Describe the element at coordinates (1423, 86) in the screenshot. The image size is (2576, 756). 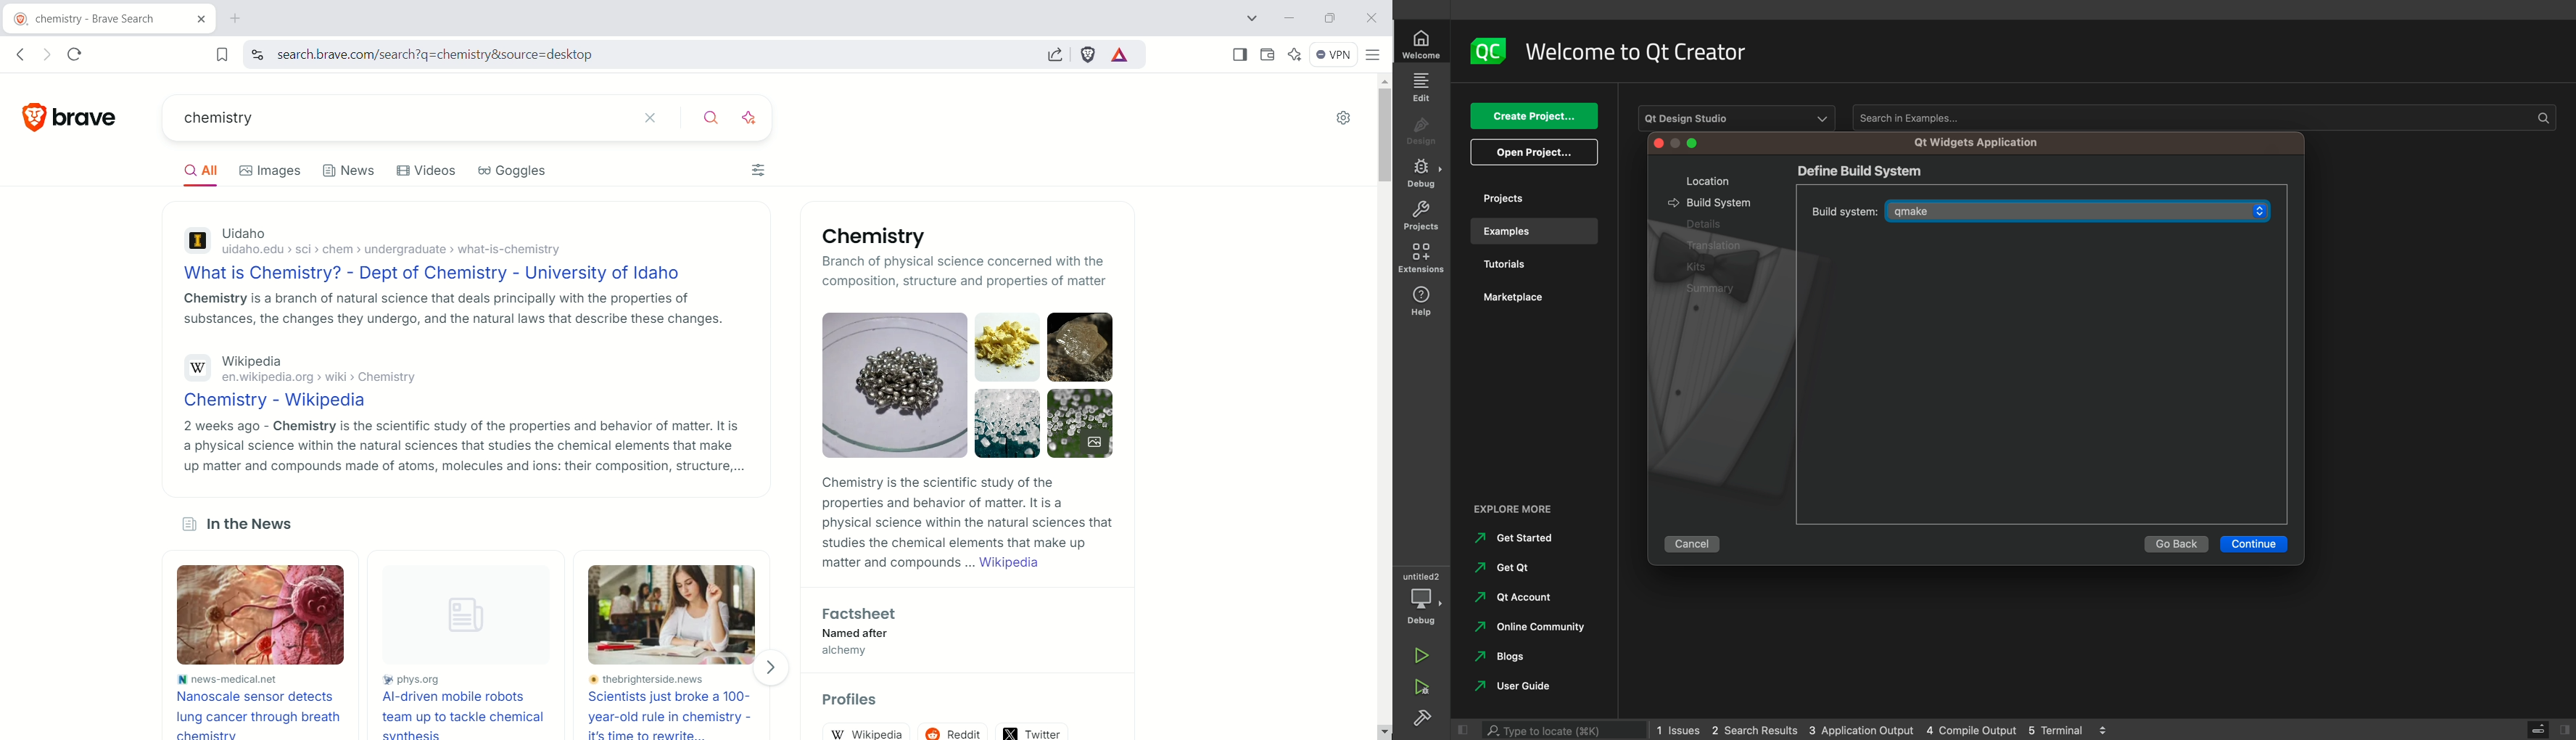
I see `edit` at that location.